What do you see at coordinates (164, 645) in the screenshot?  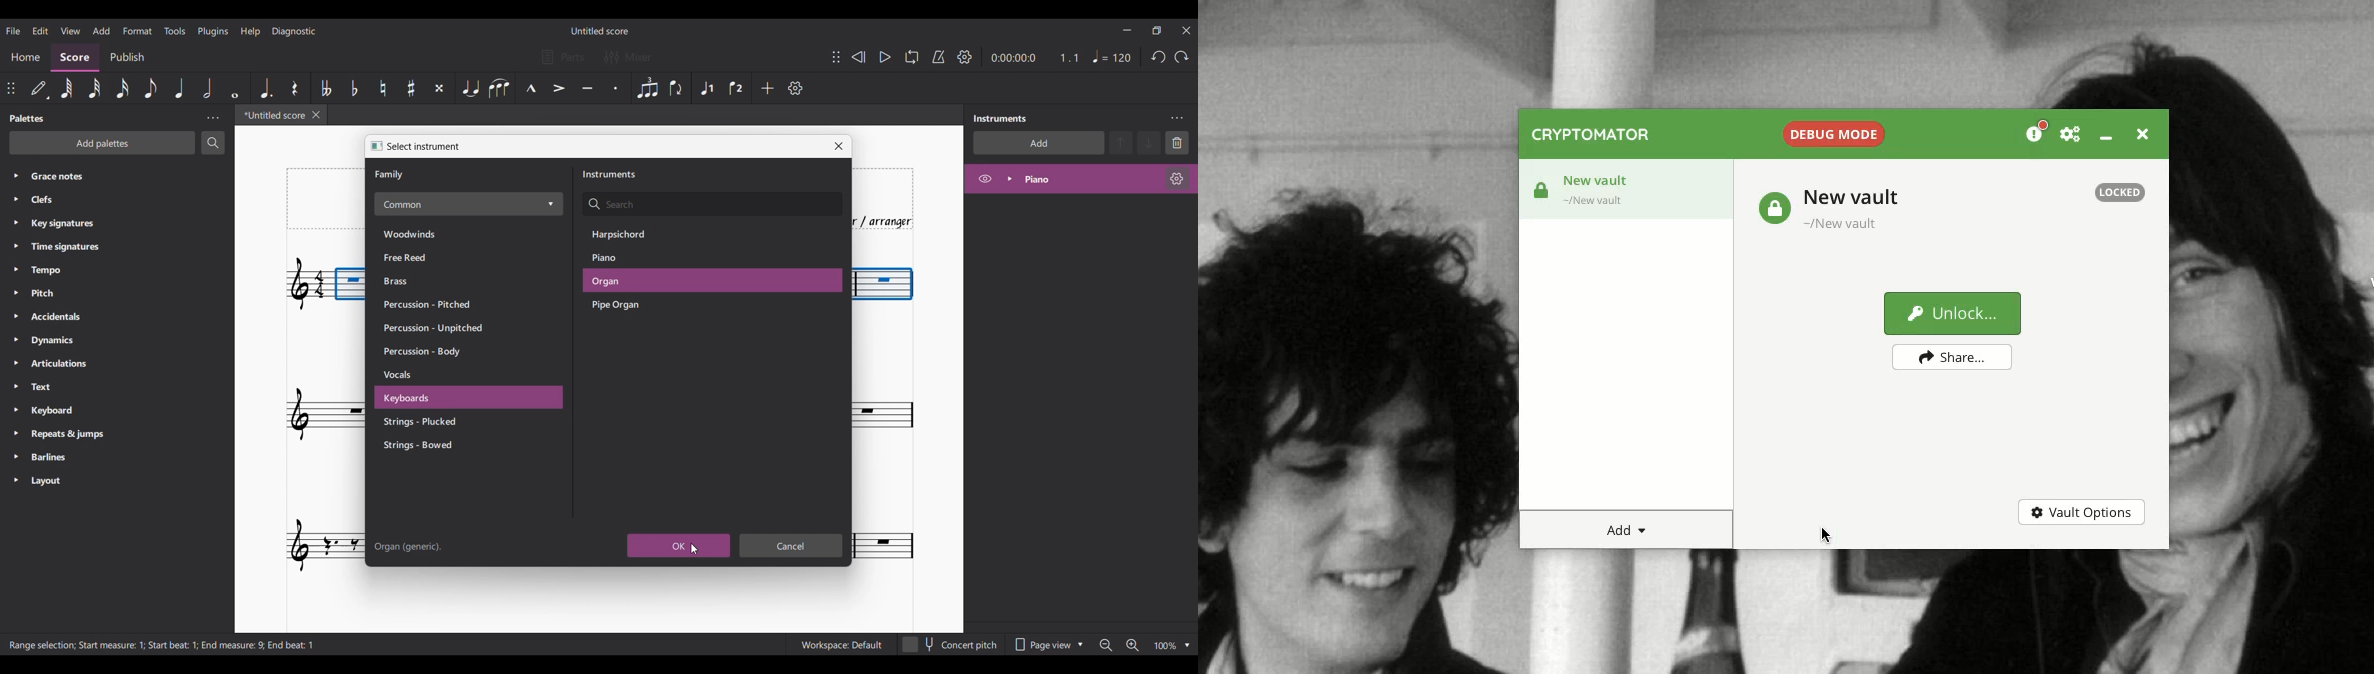 I see `Description of current selection` at bounding box center [164, 645].